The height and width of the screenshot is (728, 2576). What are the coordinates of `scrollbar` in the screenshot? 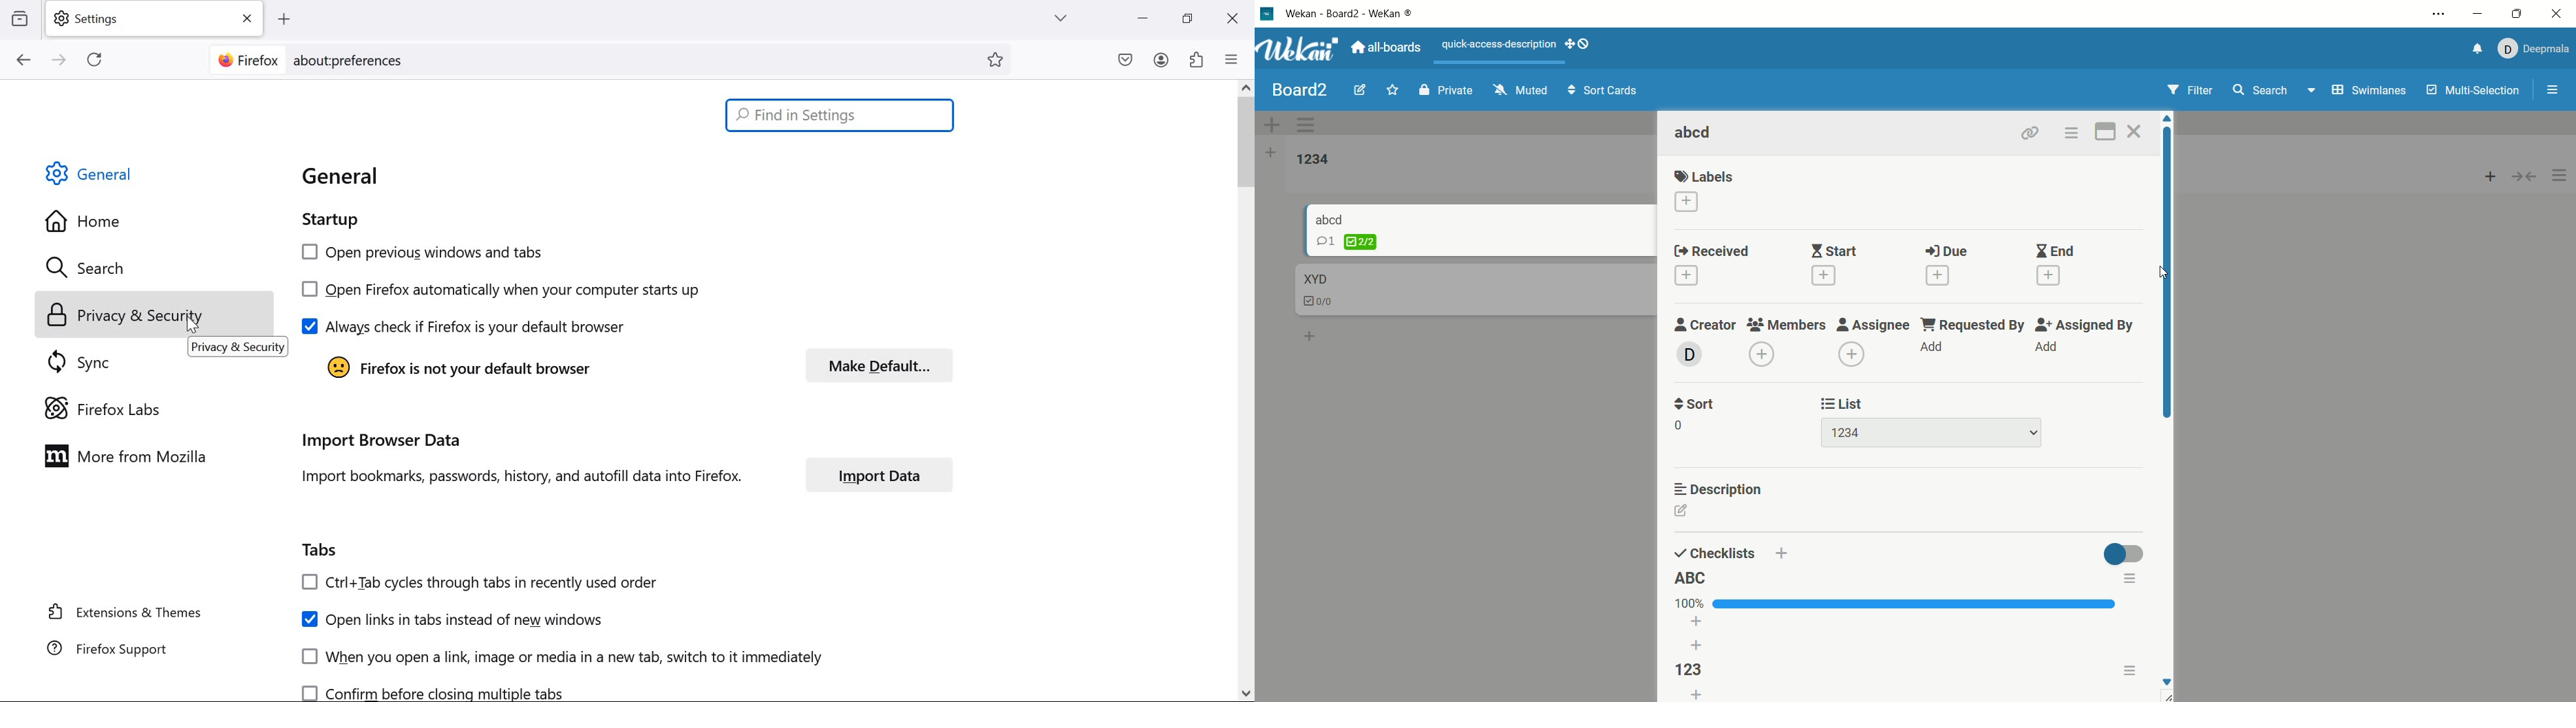 It's located at (1247, 391).